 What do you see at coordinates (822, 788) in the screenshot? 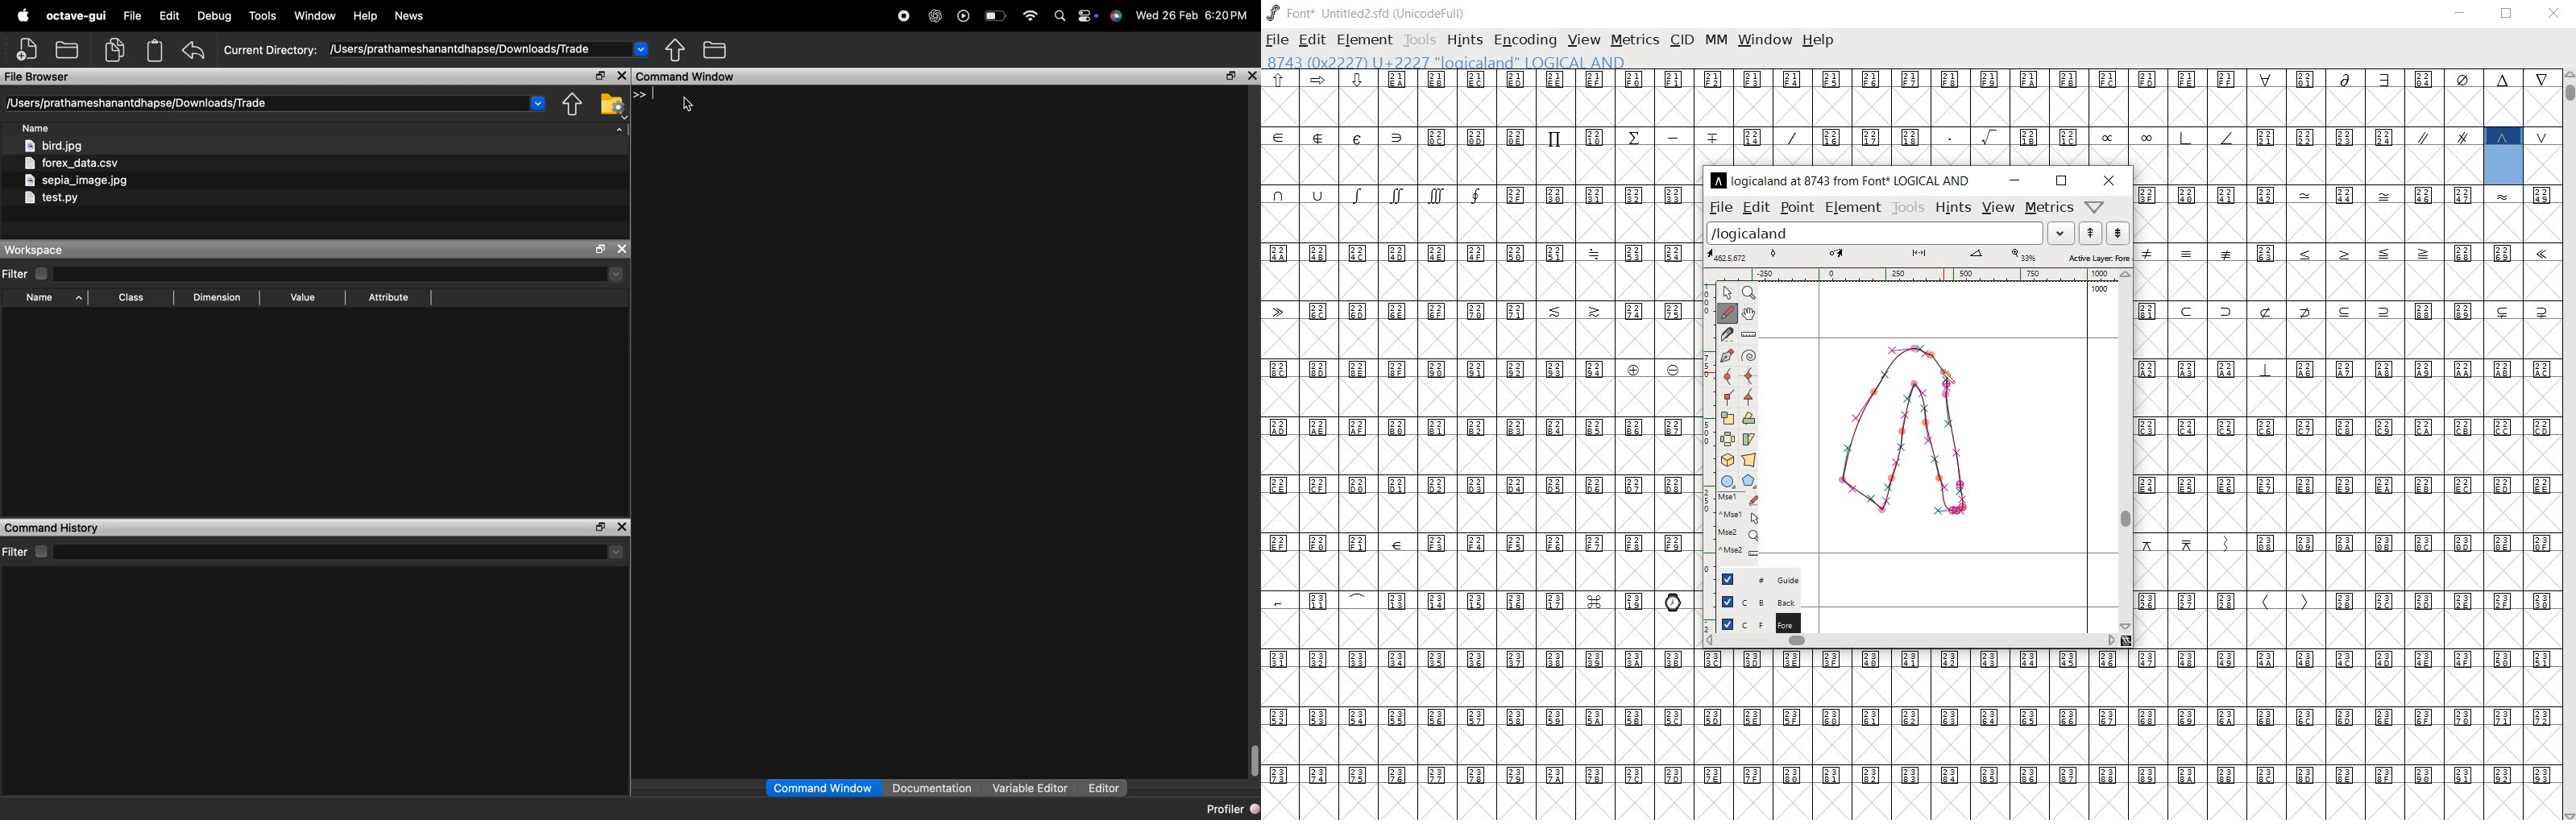
I see `Command Window` at bounding box center [822, 788].